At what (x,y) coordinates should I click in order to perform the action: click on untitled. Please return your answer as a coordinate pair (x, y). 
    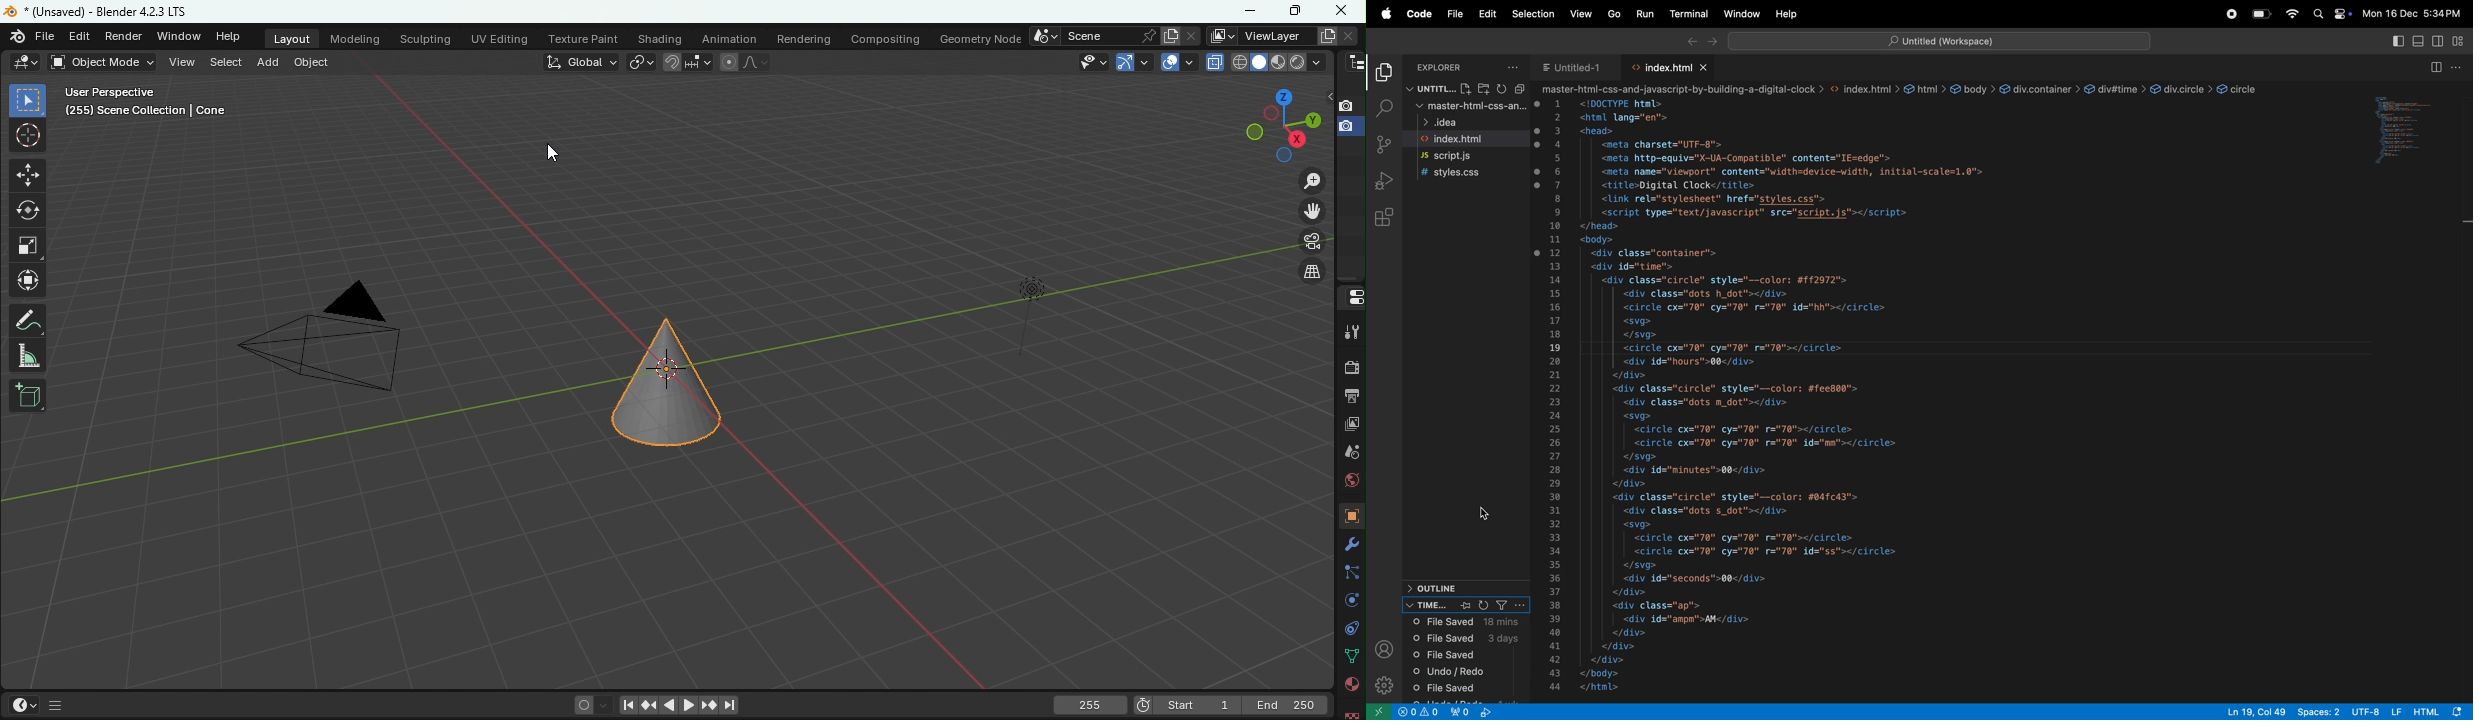
    Looking at the image, I should click on (1575, 69).